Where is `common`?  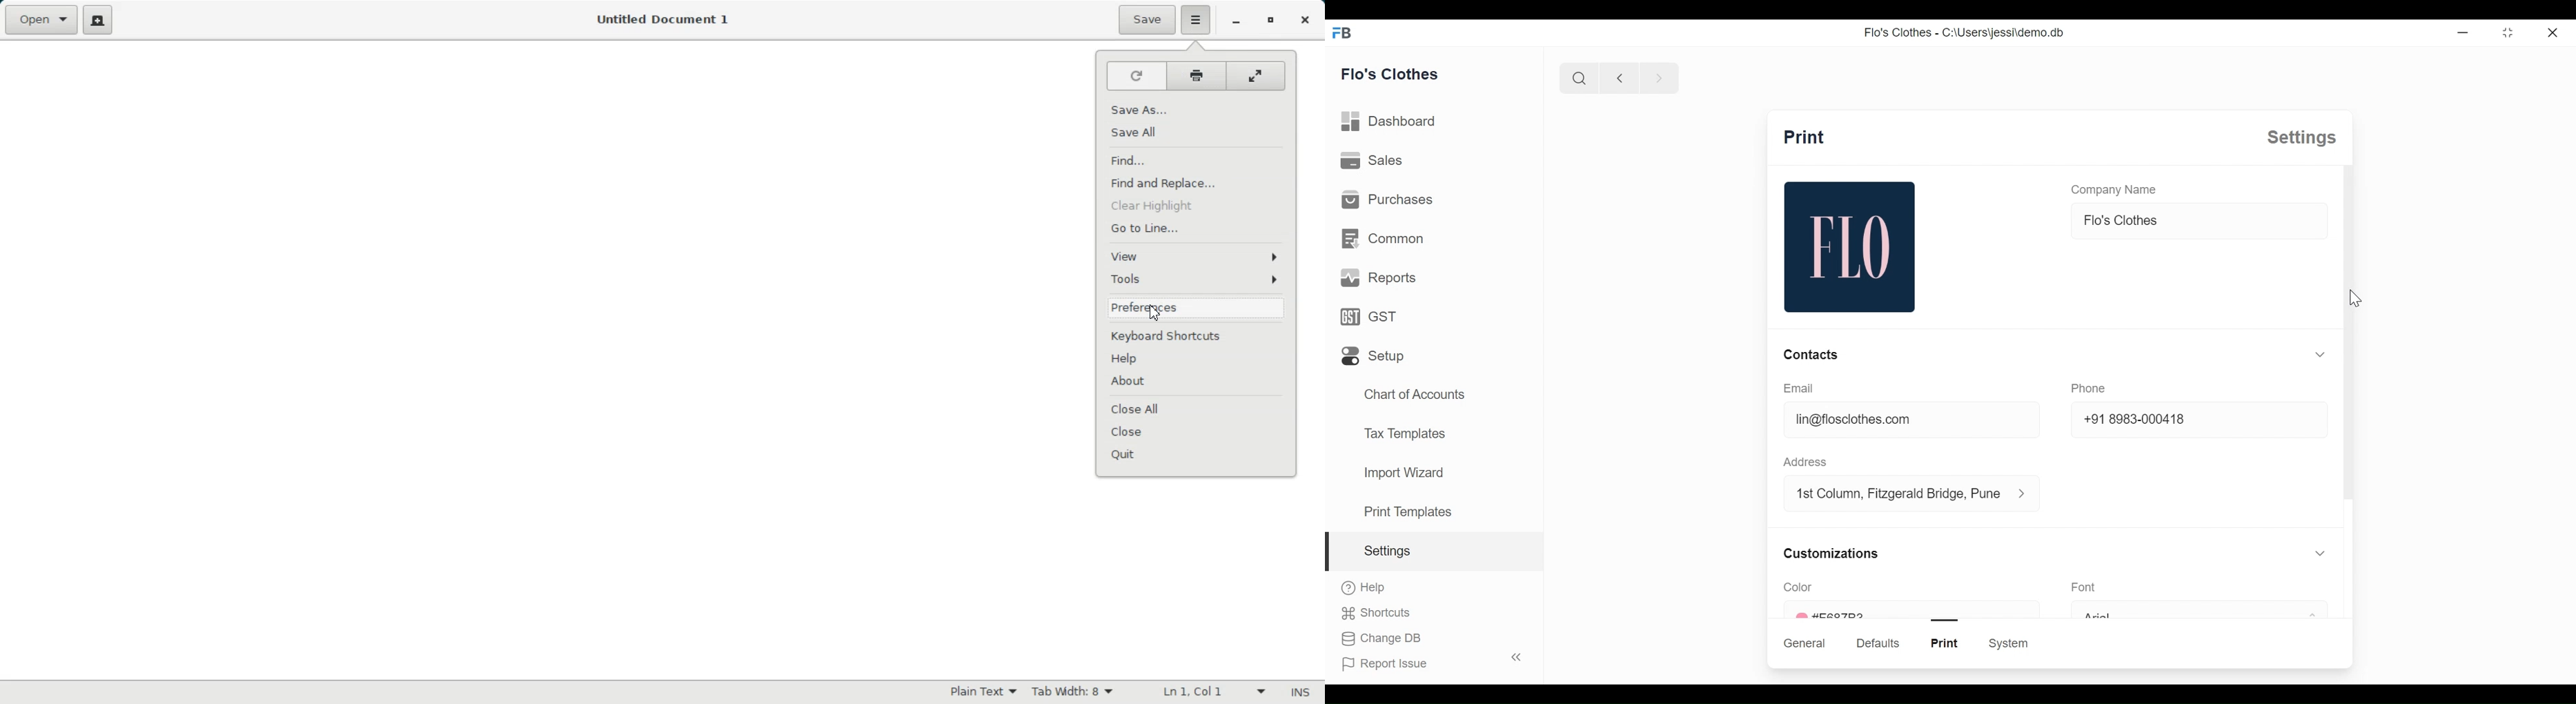 common is located at coordinates (1382, 239).